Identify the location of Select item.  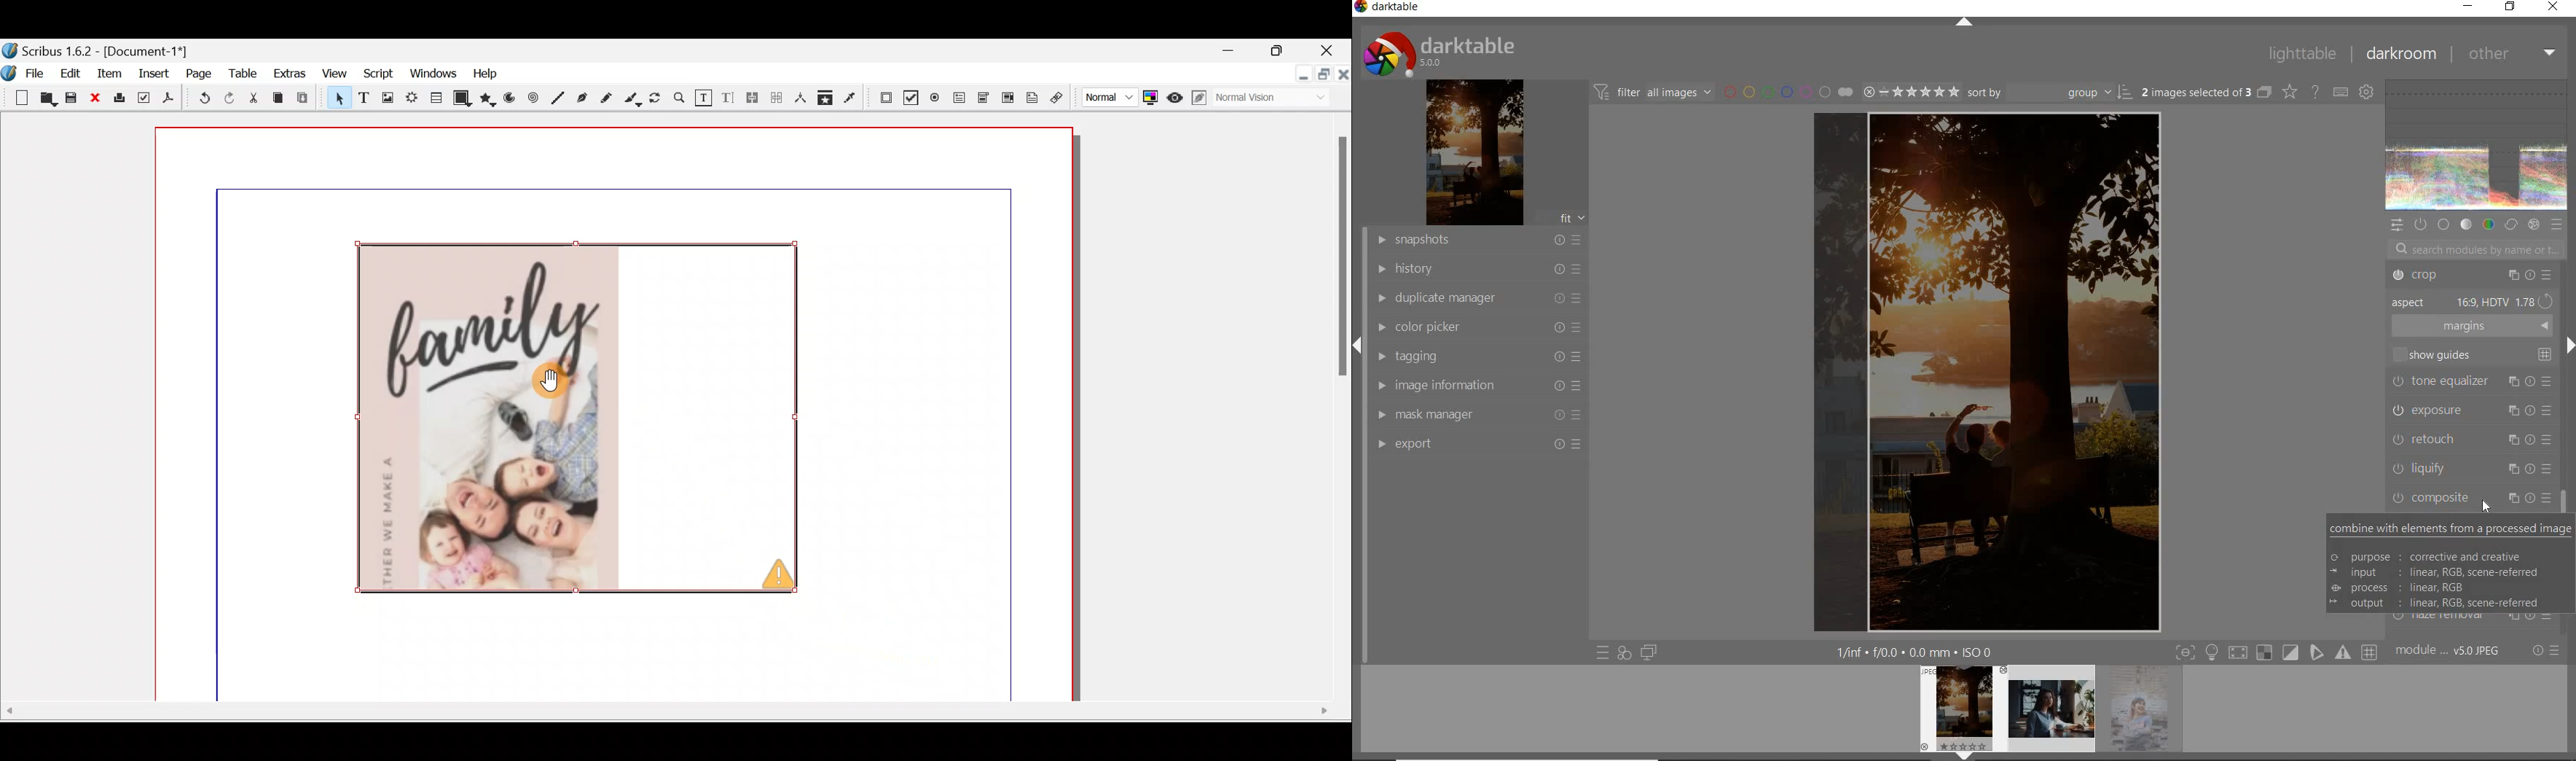
(337, 97).